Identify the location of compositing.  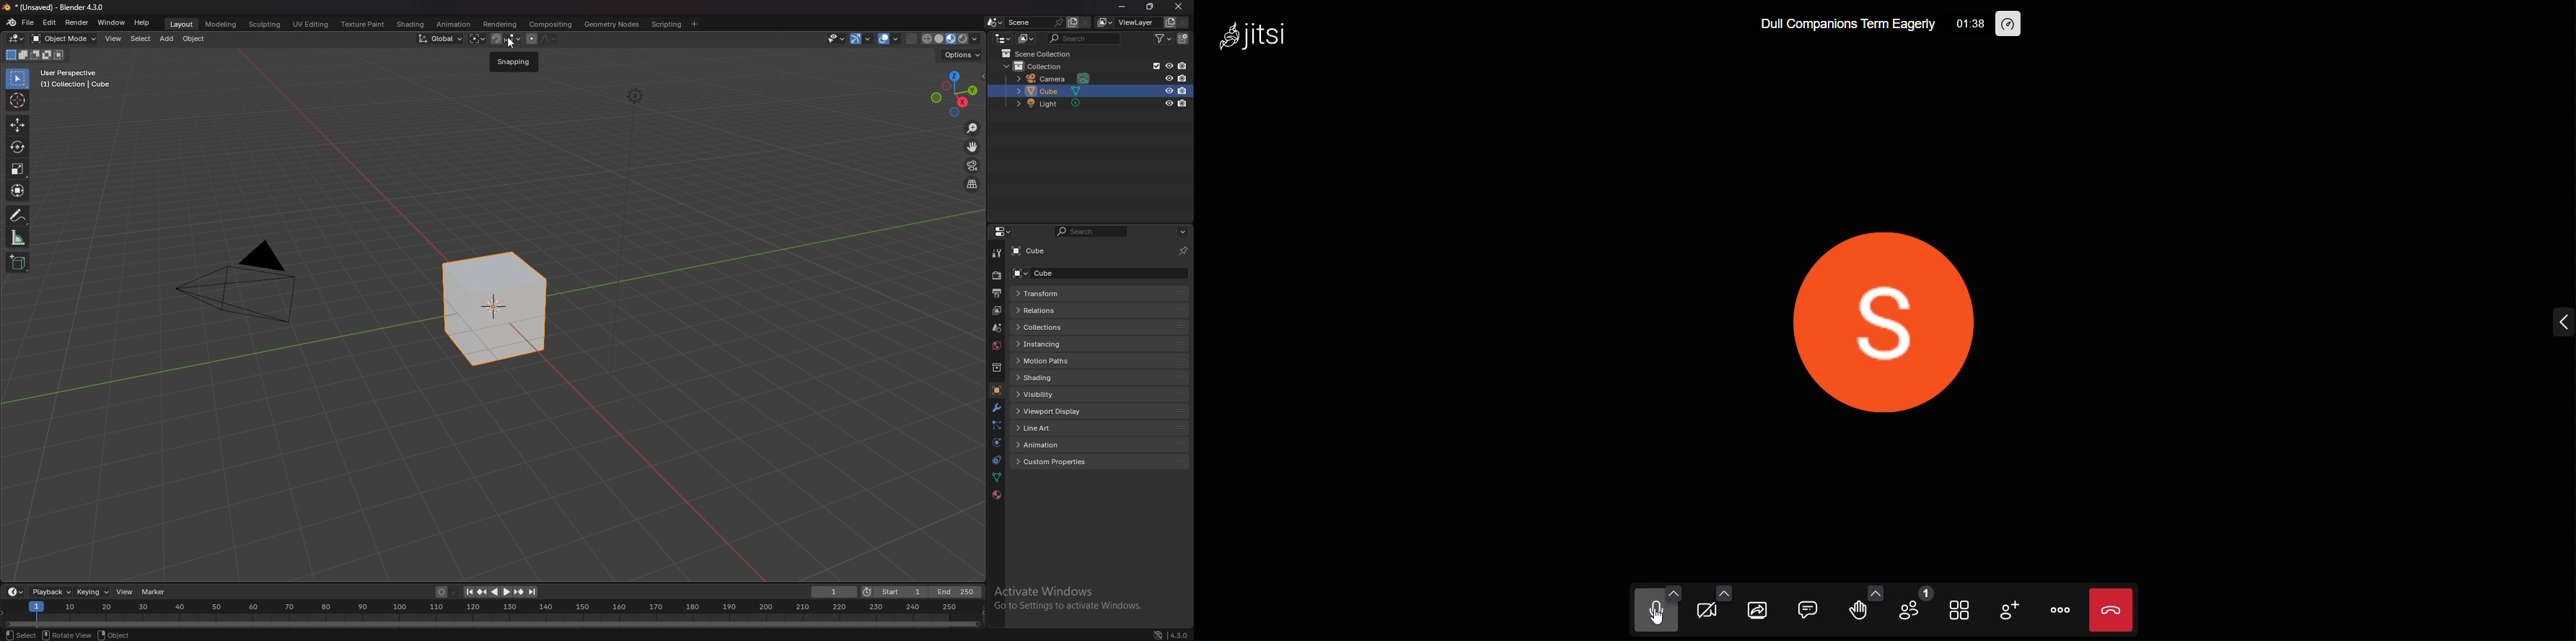
(552, 24).